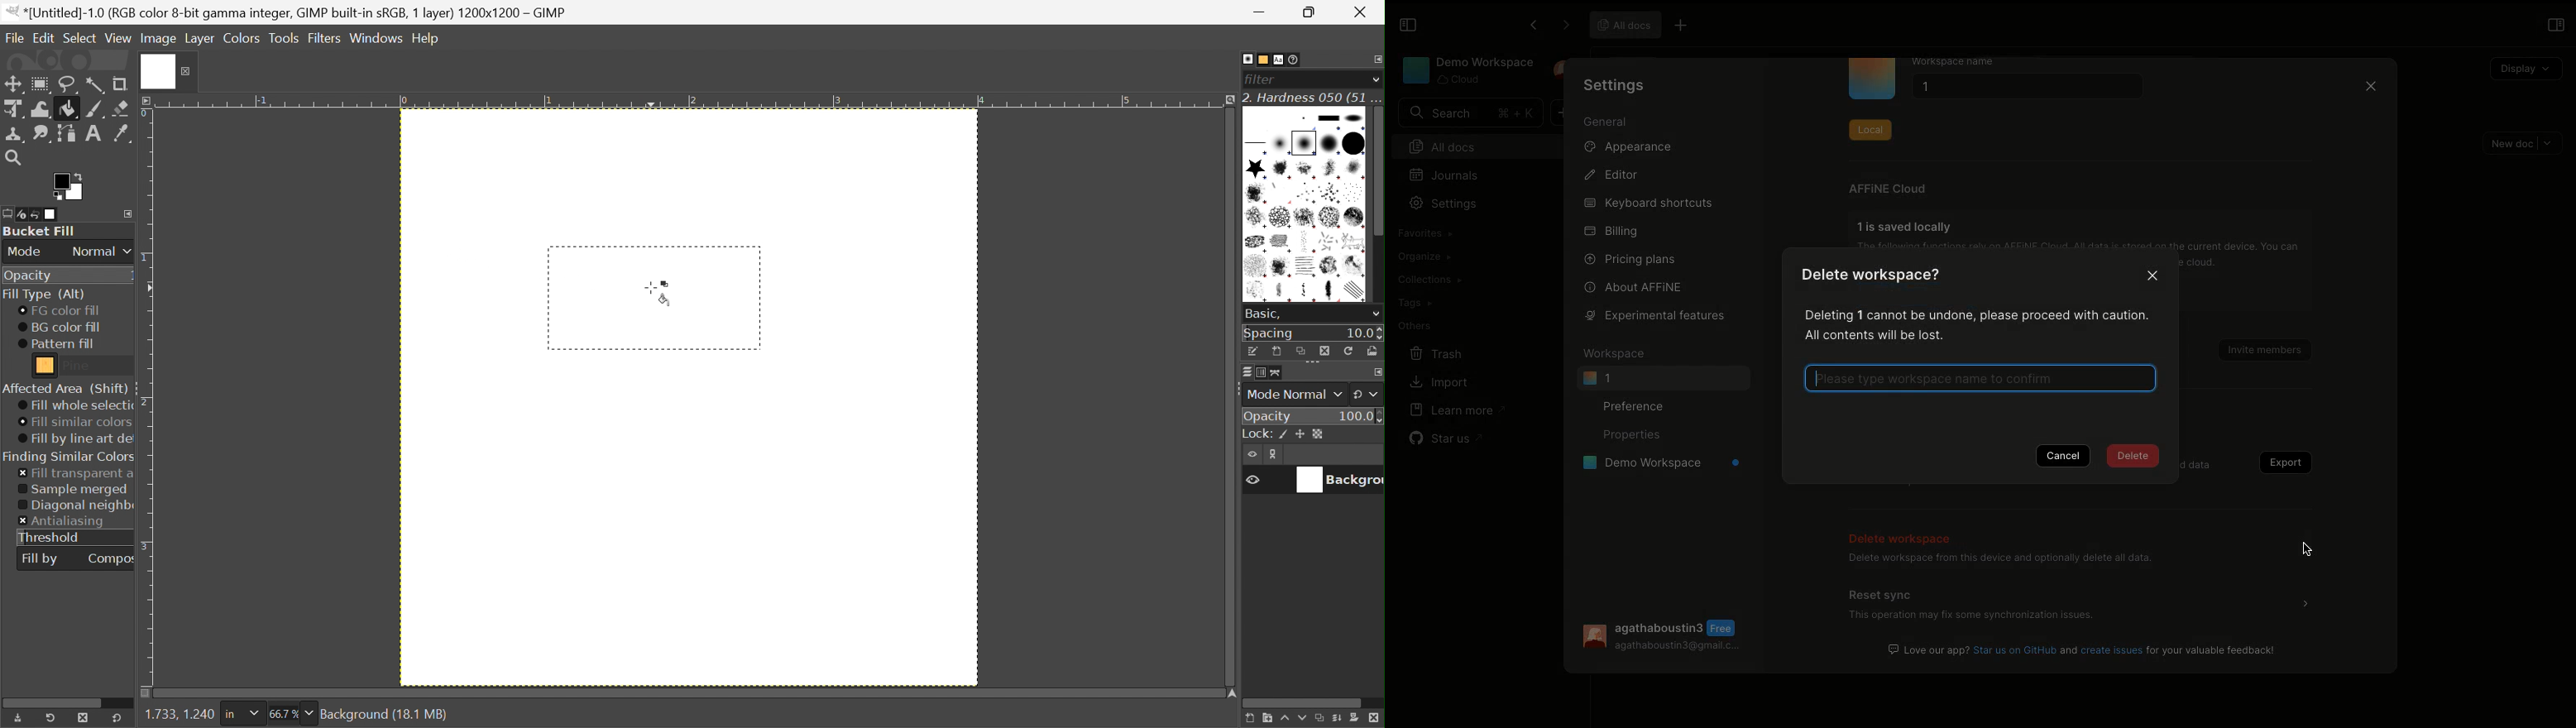 The width and height of the screenshot is (2576, 728). What do you see at coordinates (41, 109) in the screenshot?
I see `Warp Transform ` at bounding box center [41, 109].